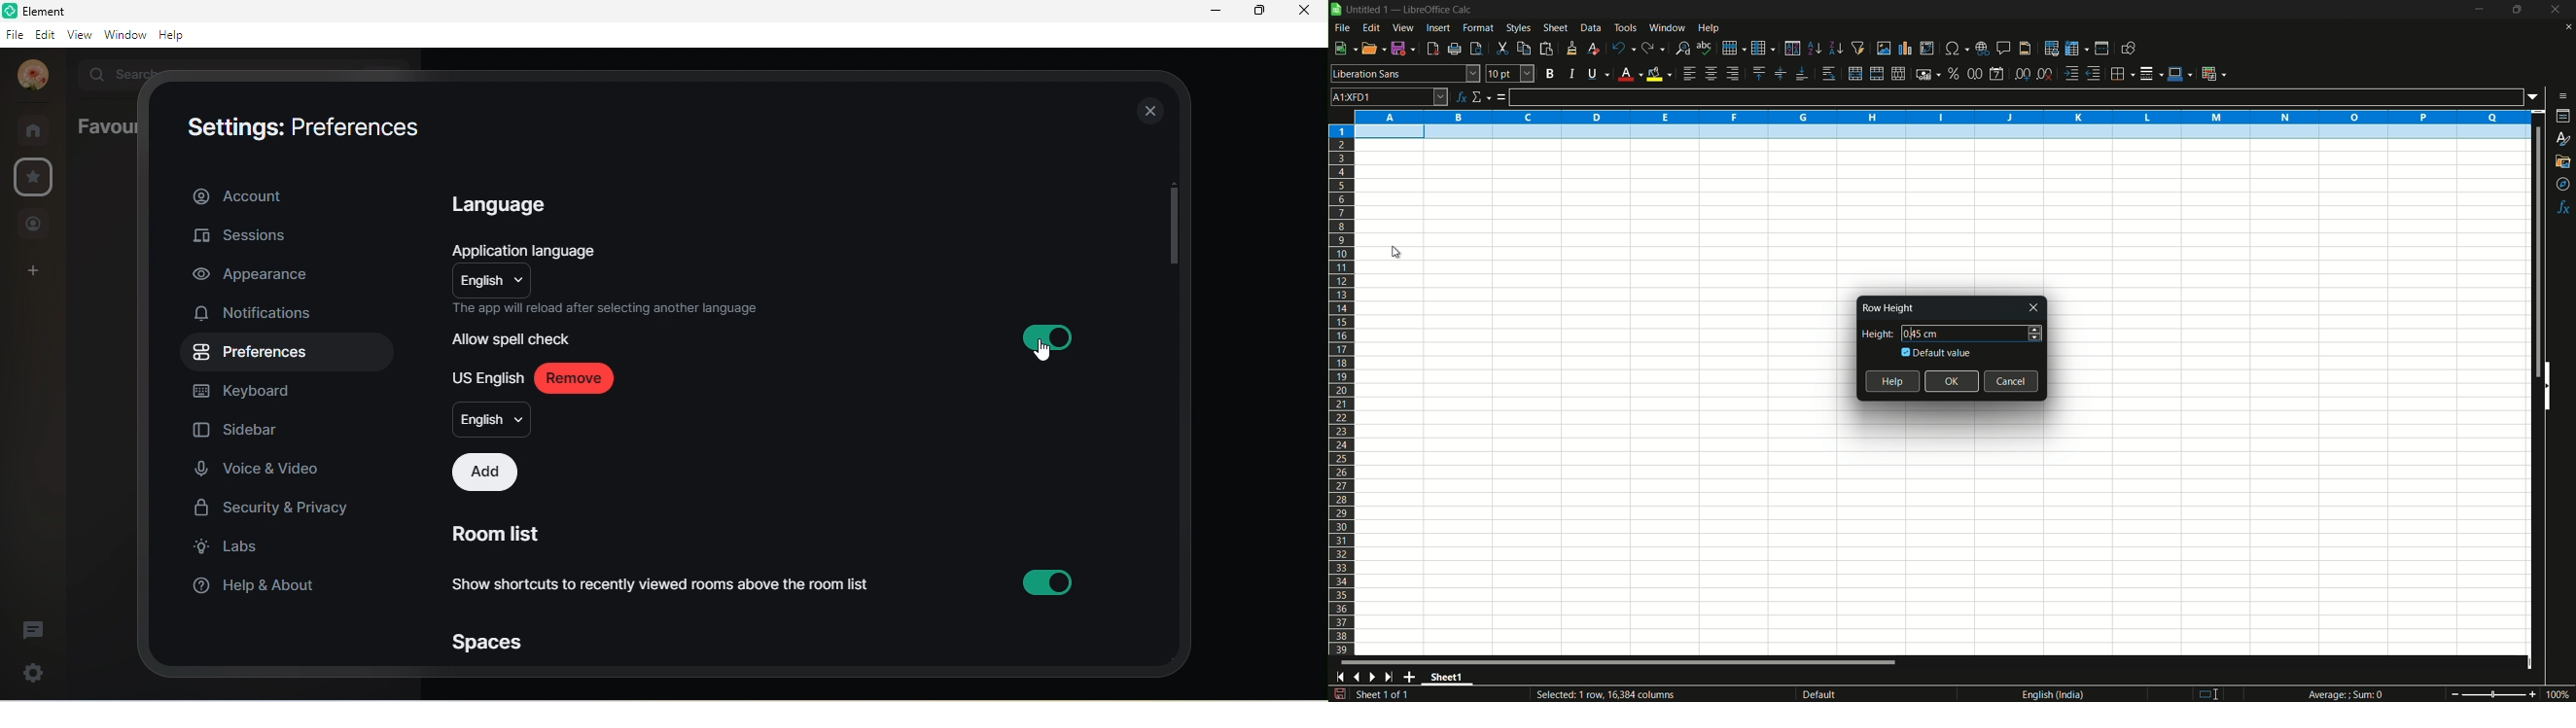 Image resolution: width=2576 pixels, height=728 pixels. What do you see at coordinates (2072, 73) in the screenshot?
I see `increase indentation` at bounding box center [2072, 73].